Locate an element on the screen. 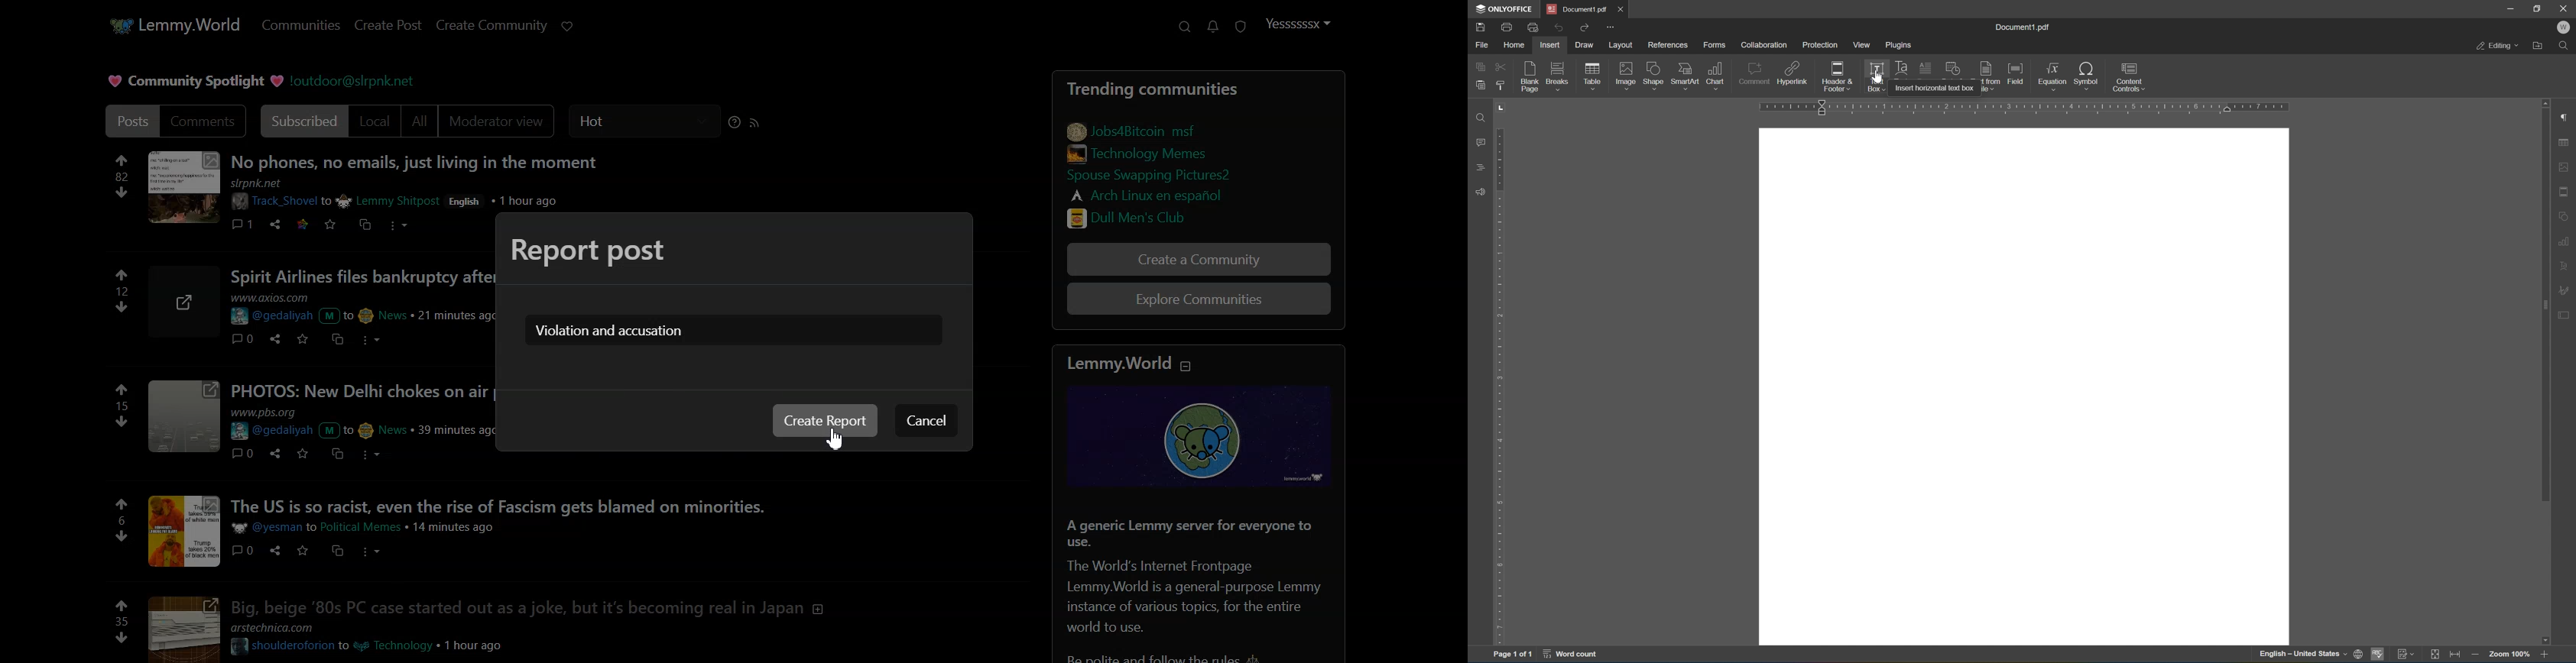  link is located at coordinates (1167, 176).